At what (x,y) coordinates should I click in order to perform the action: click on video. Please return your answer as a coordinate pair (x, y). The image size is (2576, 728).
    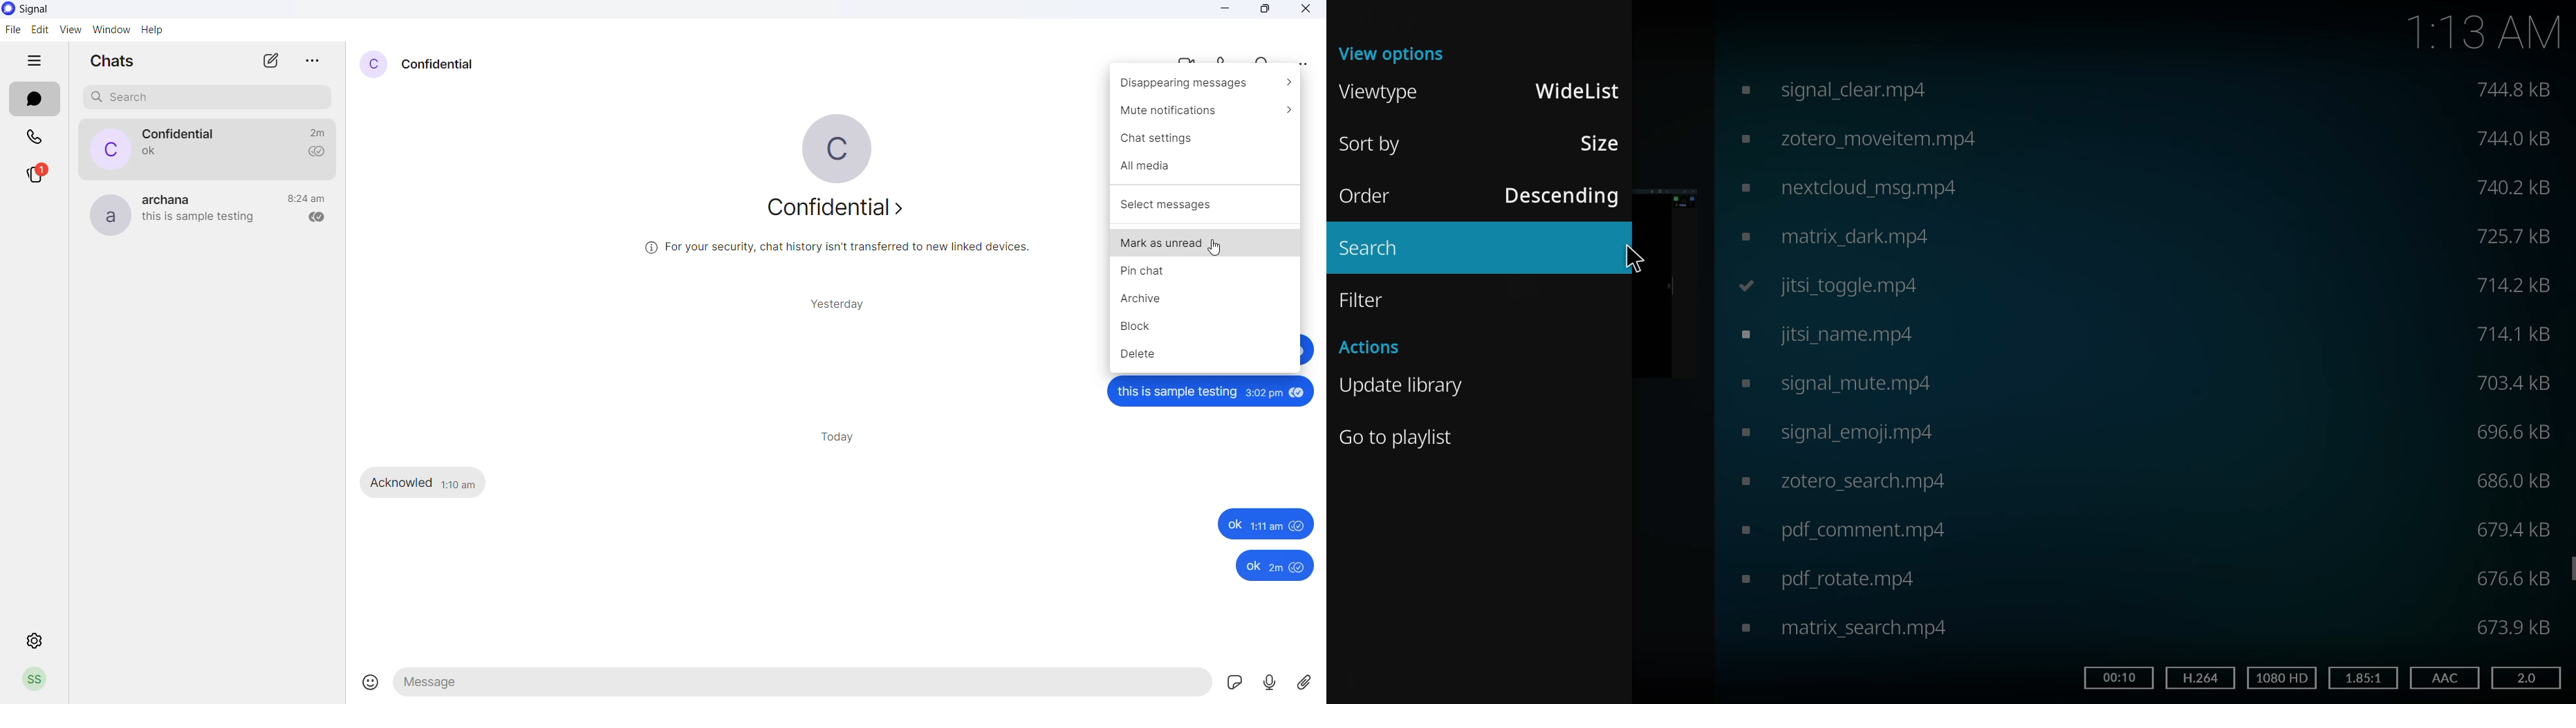
    Looking at the image, I should click on (1838, 436).